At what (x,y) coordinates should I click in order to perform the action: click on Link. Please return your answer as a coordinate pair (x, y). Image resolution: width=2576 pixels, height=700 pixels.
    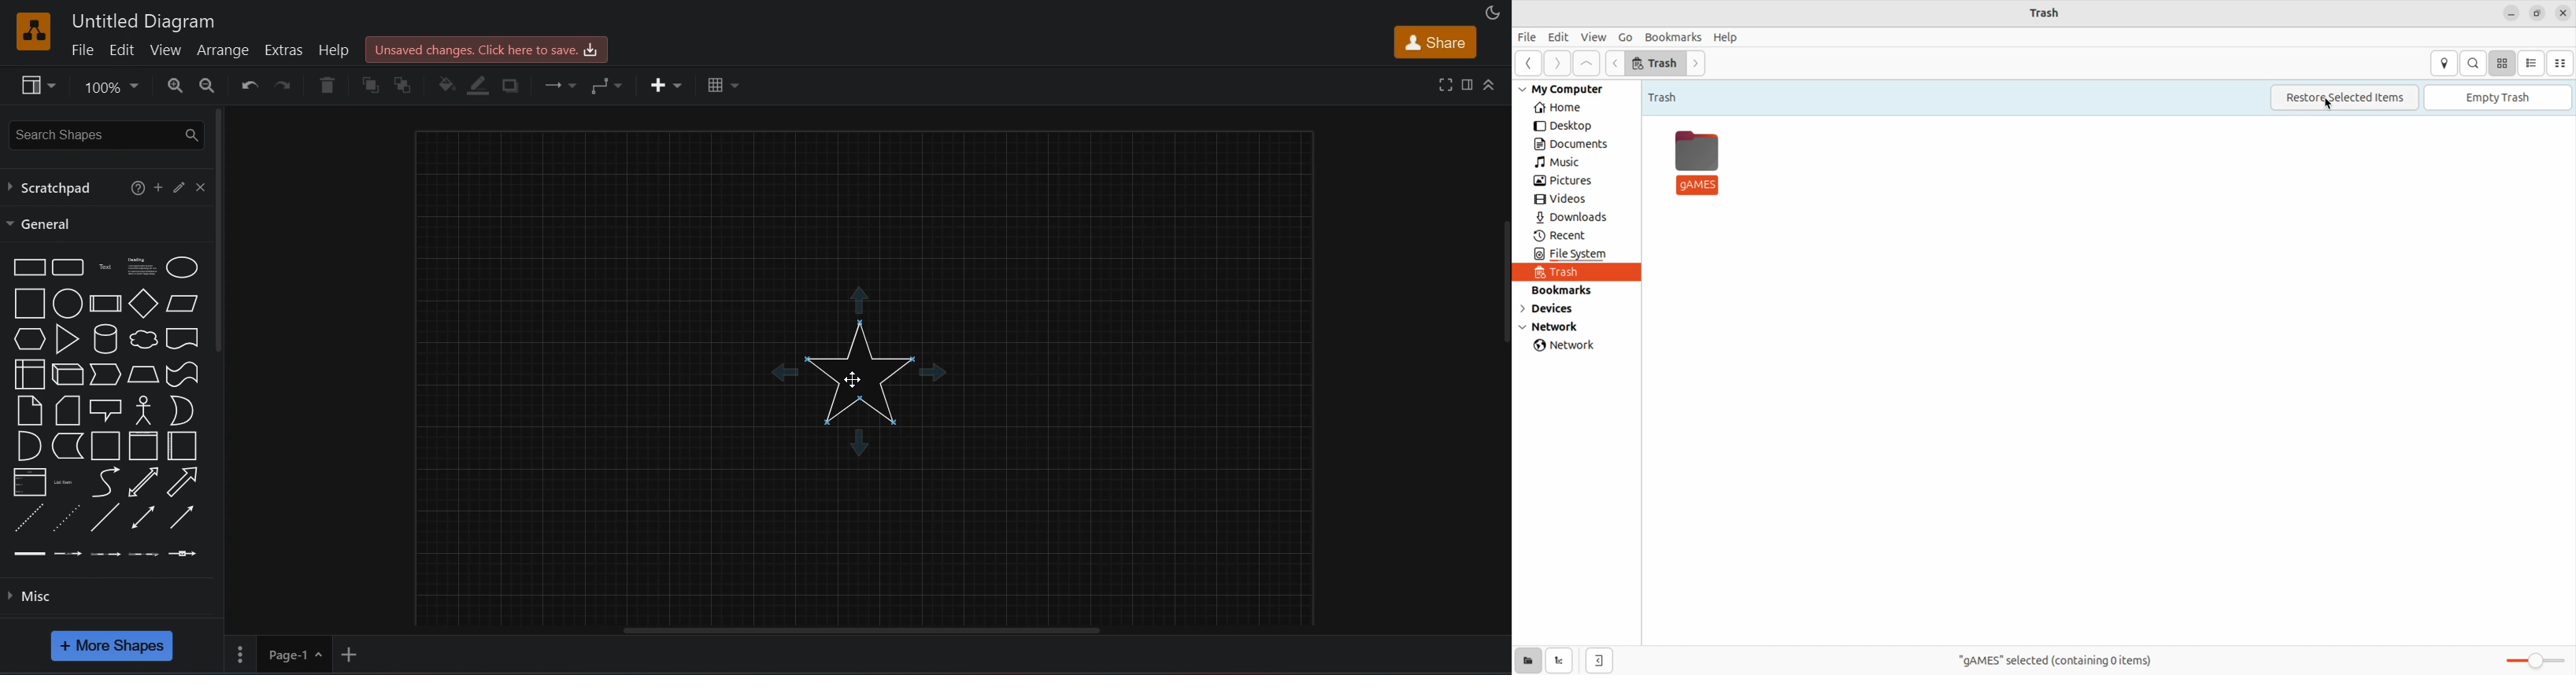
    Looking at the image, I should click on (30, 557).